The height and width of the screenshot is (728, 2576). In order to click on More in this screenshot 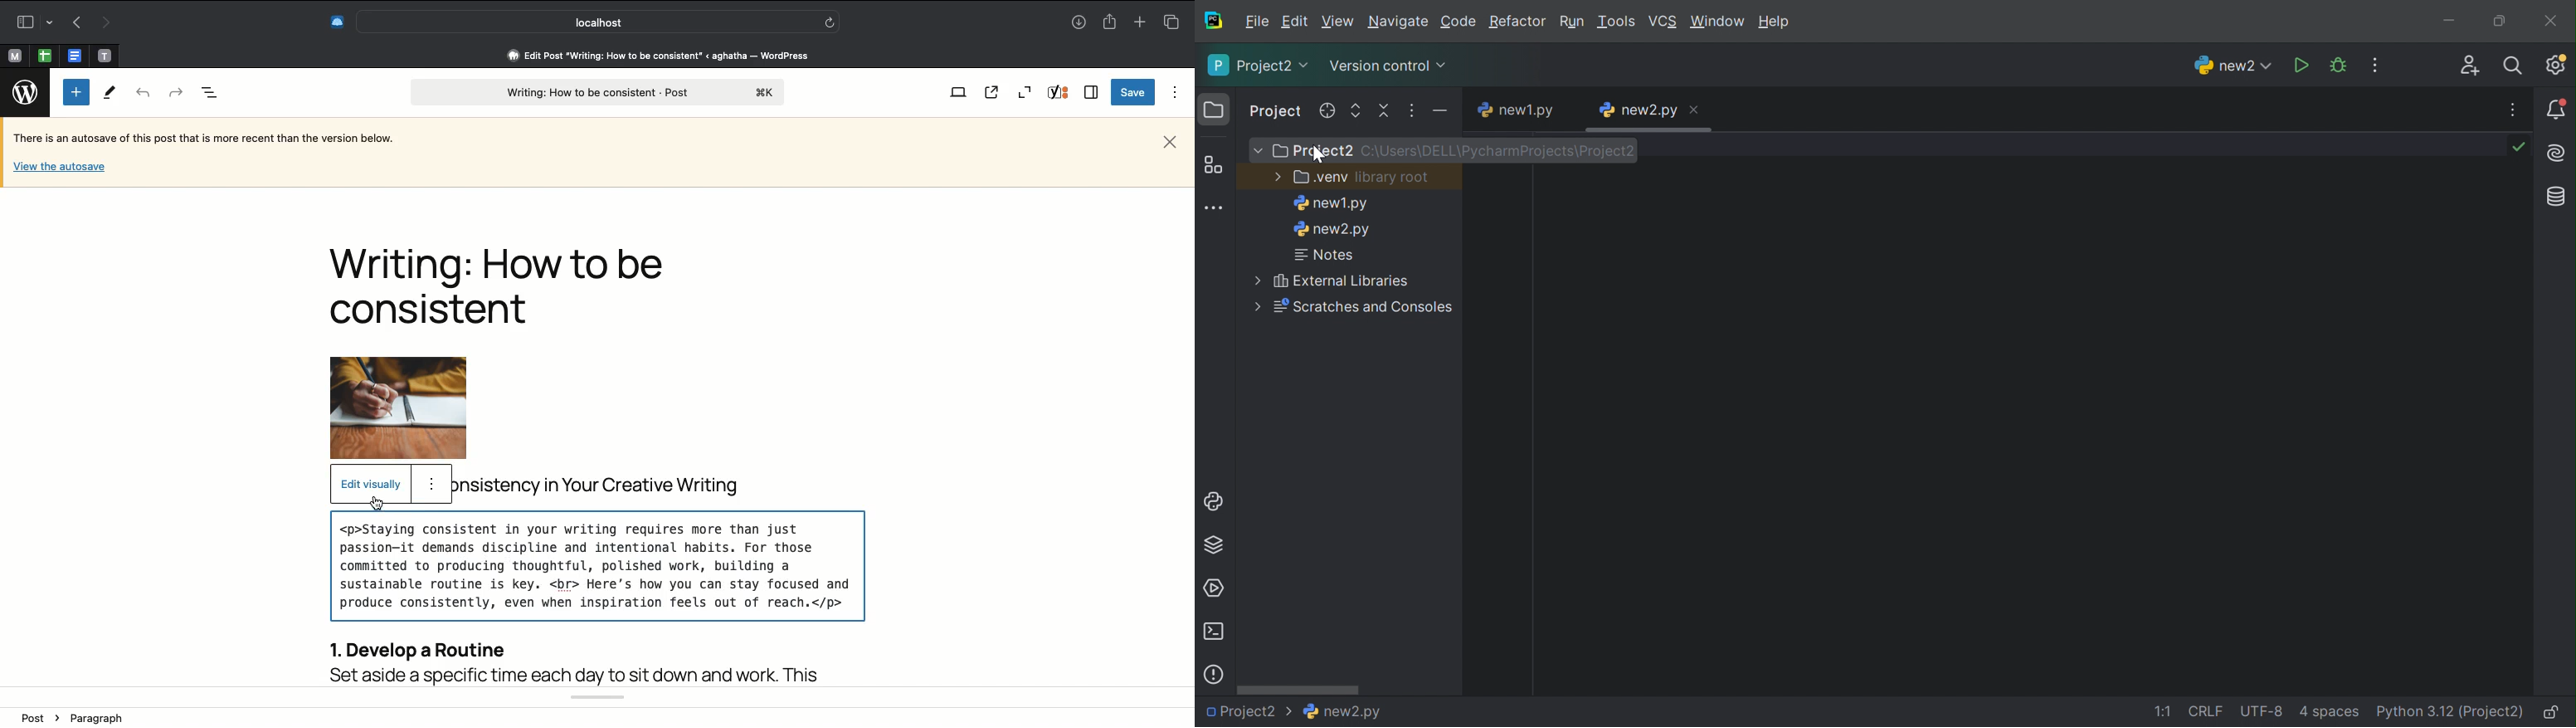, I will do `click(1275, 175)`.